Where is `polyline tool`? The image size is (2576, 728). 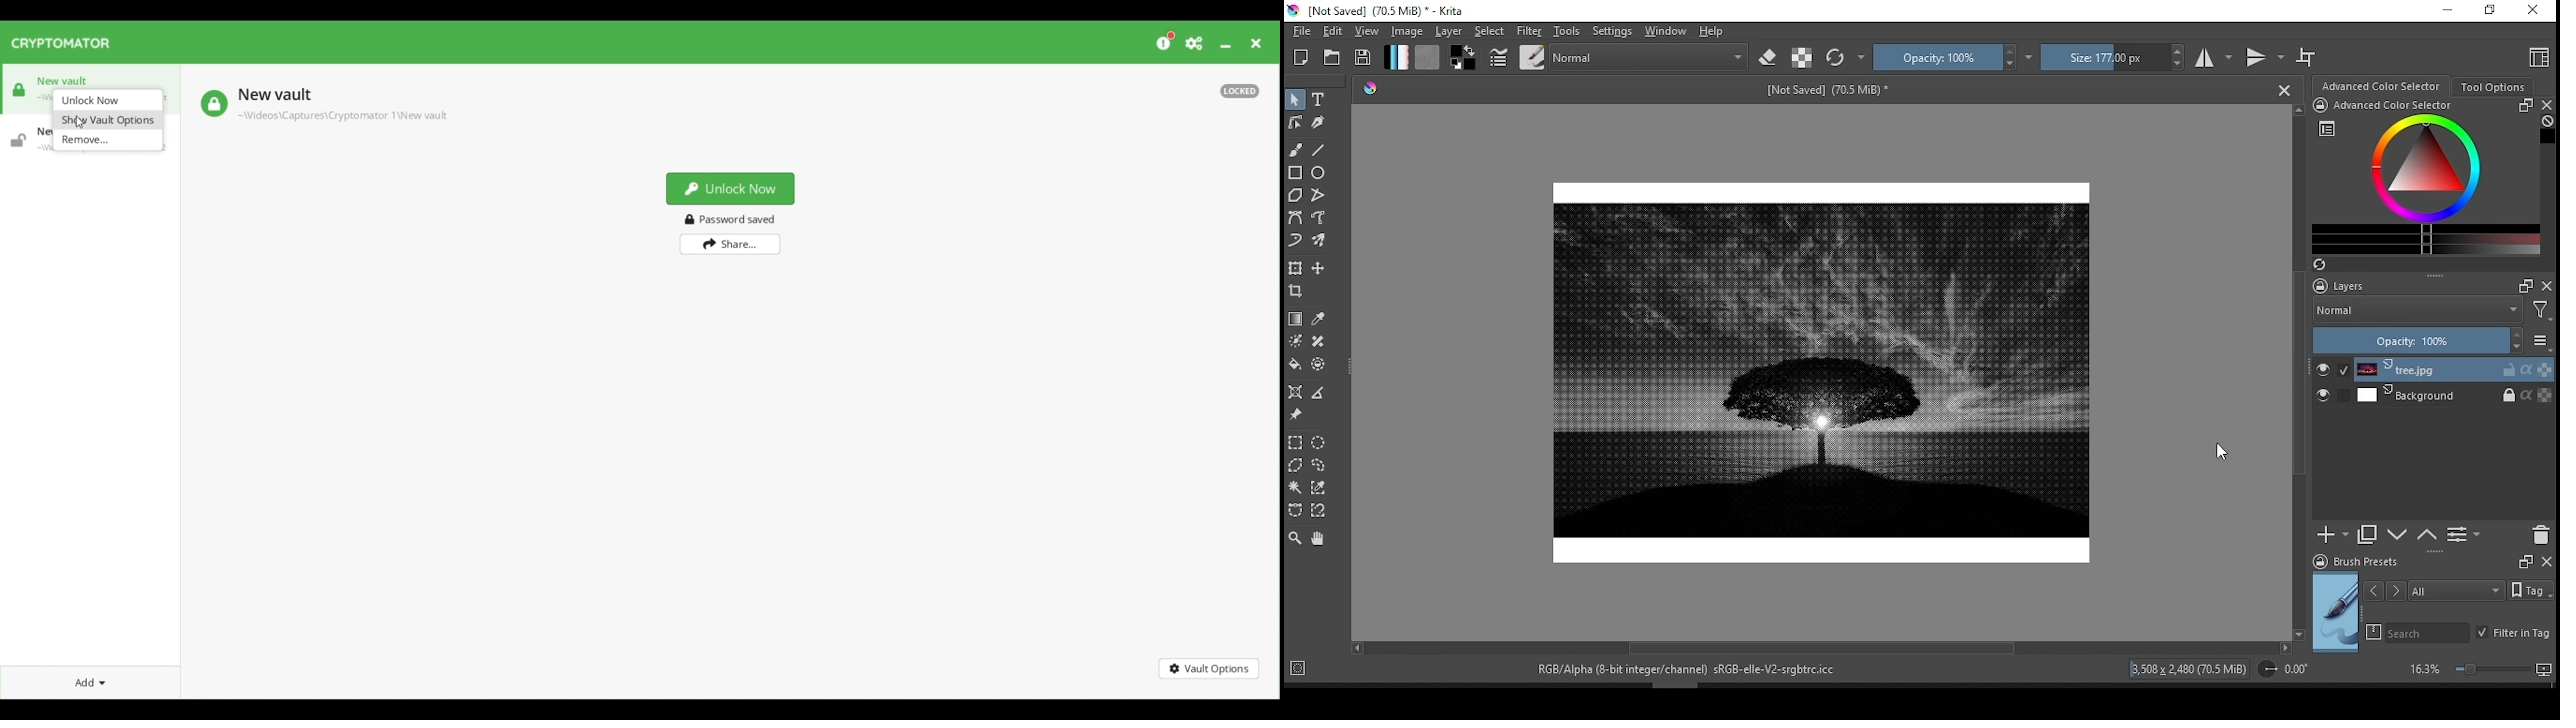 polyline tool is located at coordinates (1319, 196).